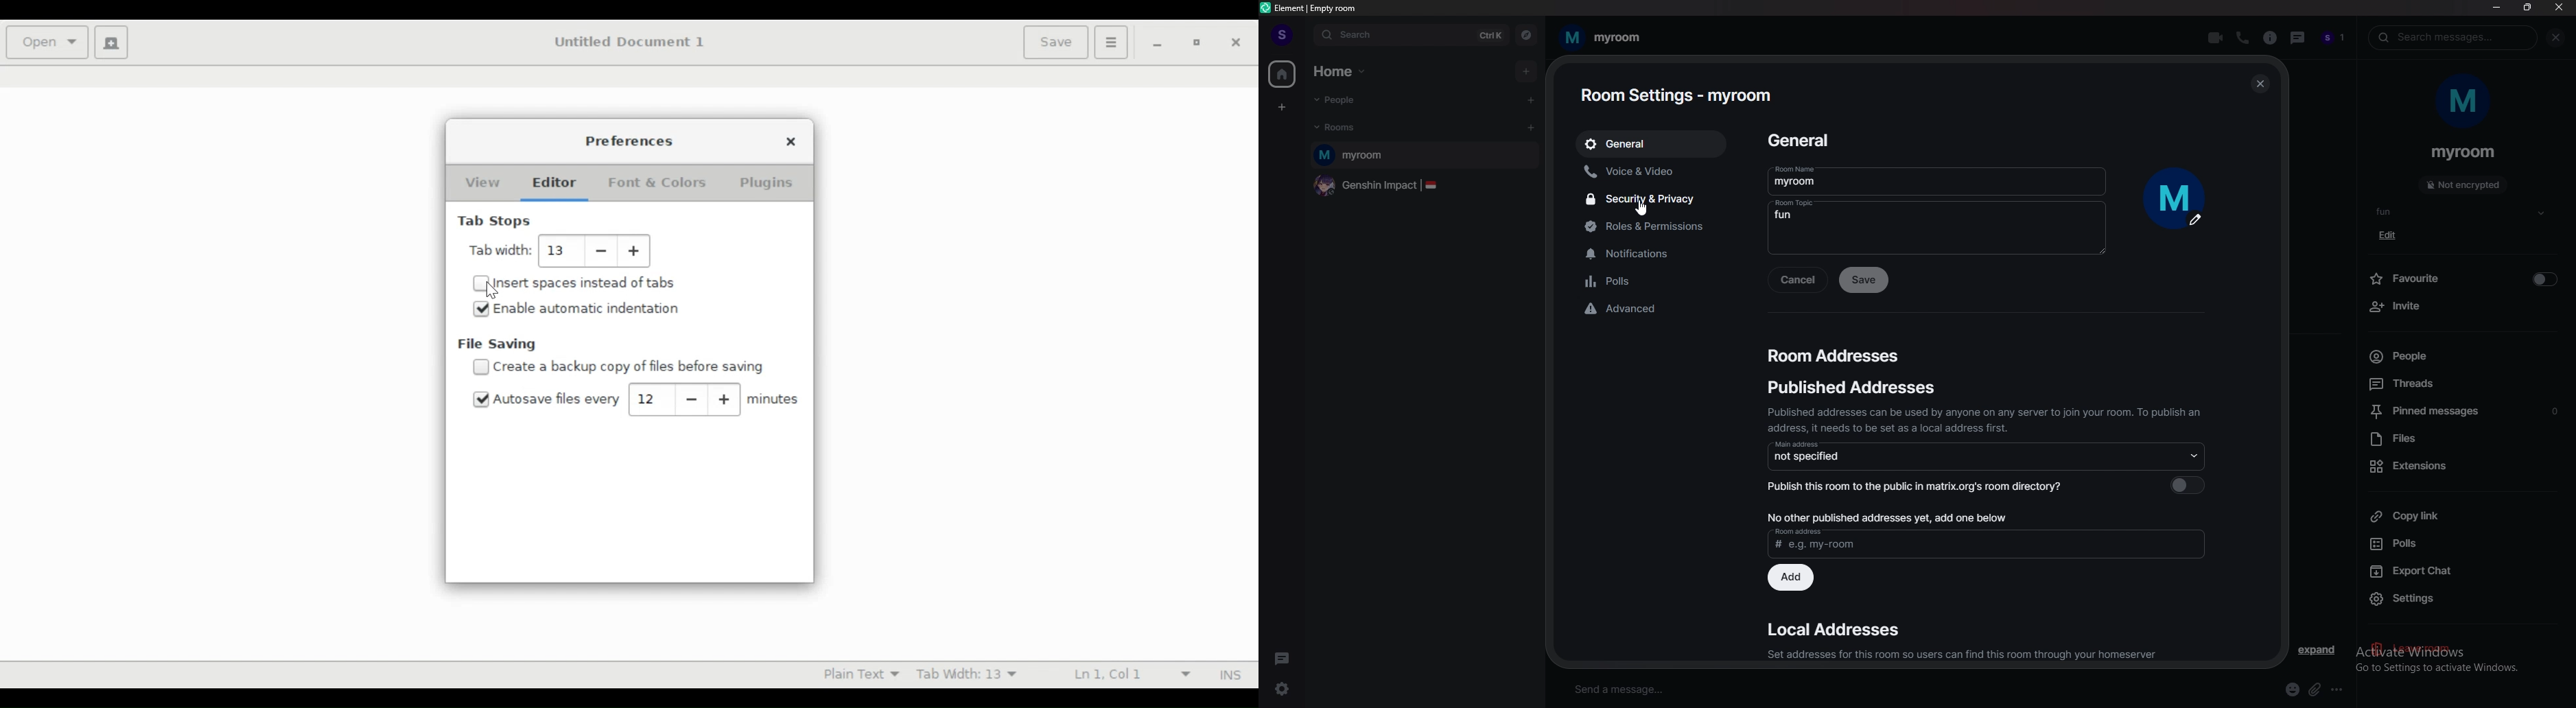  I want to click on close, so click(2259, 84).